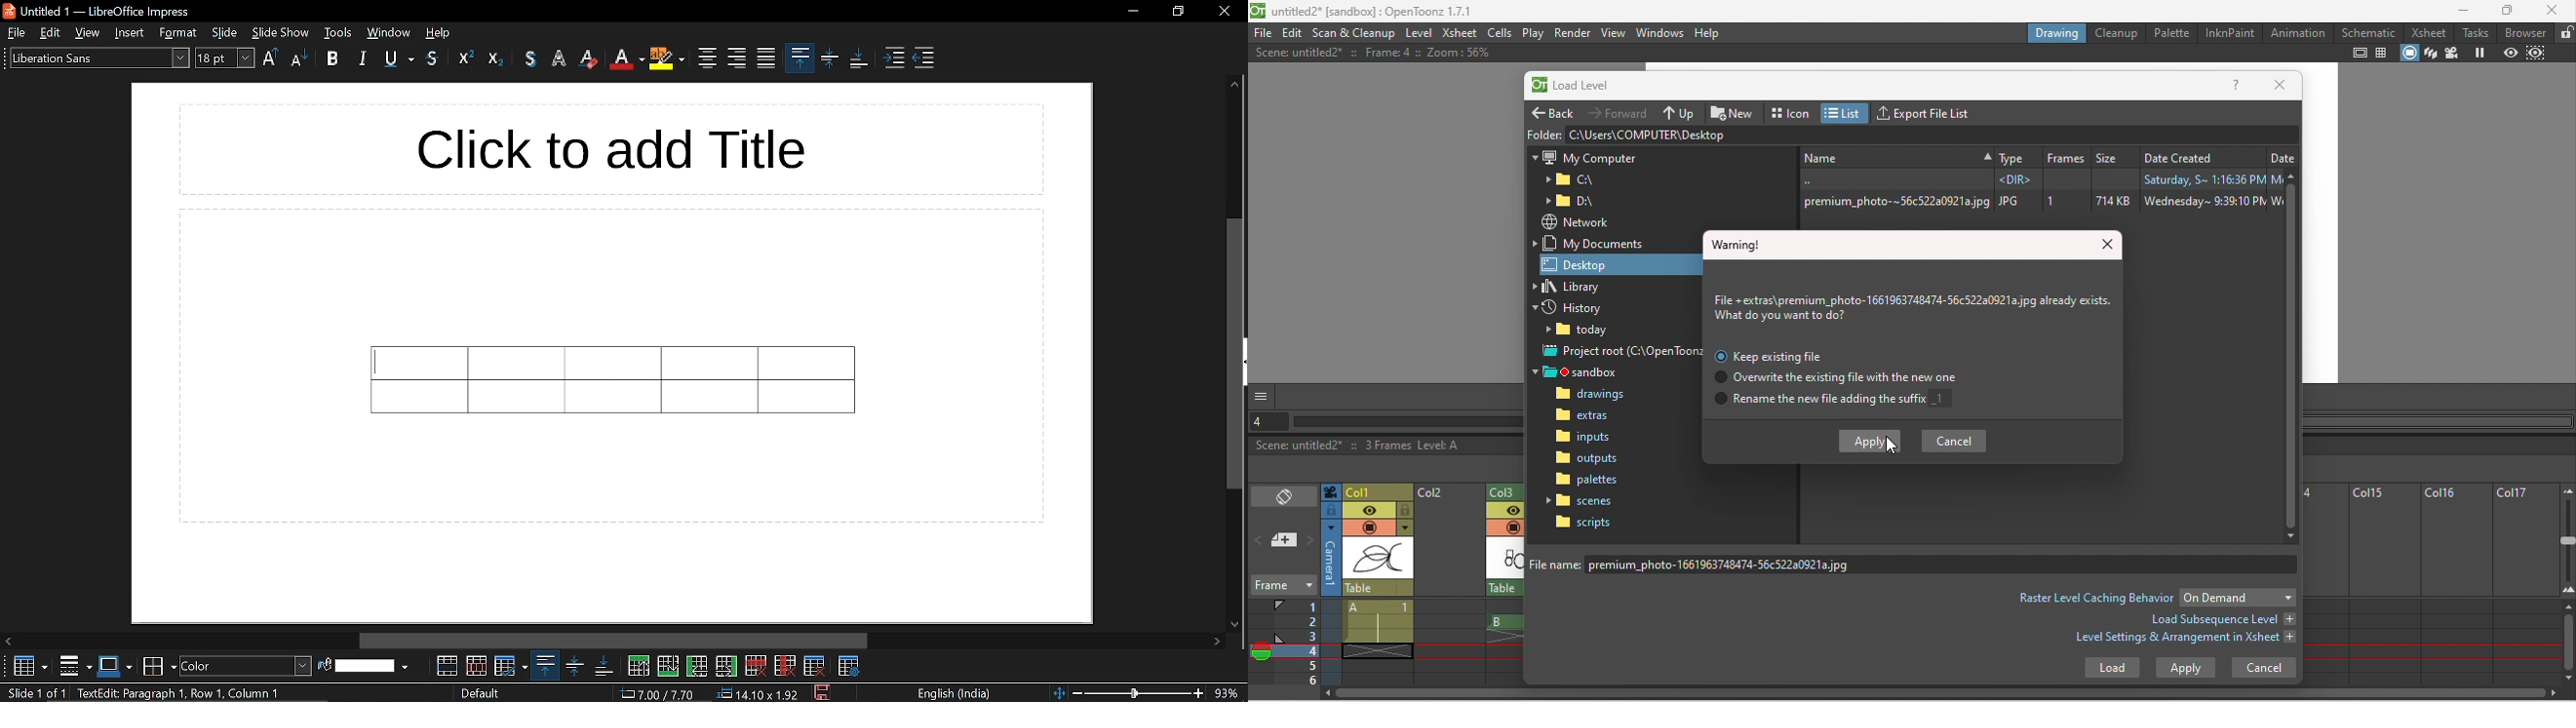  I want to click on view, so click(89, 32).